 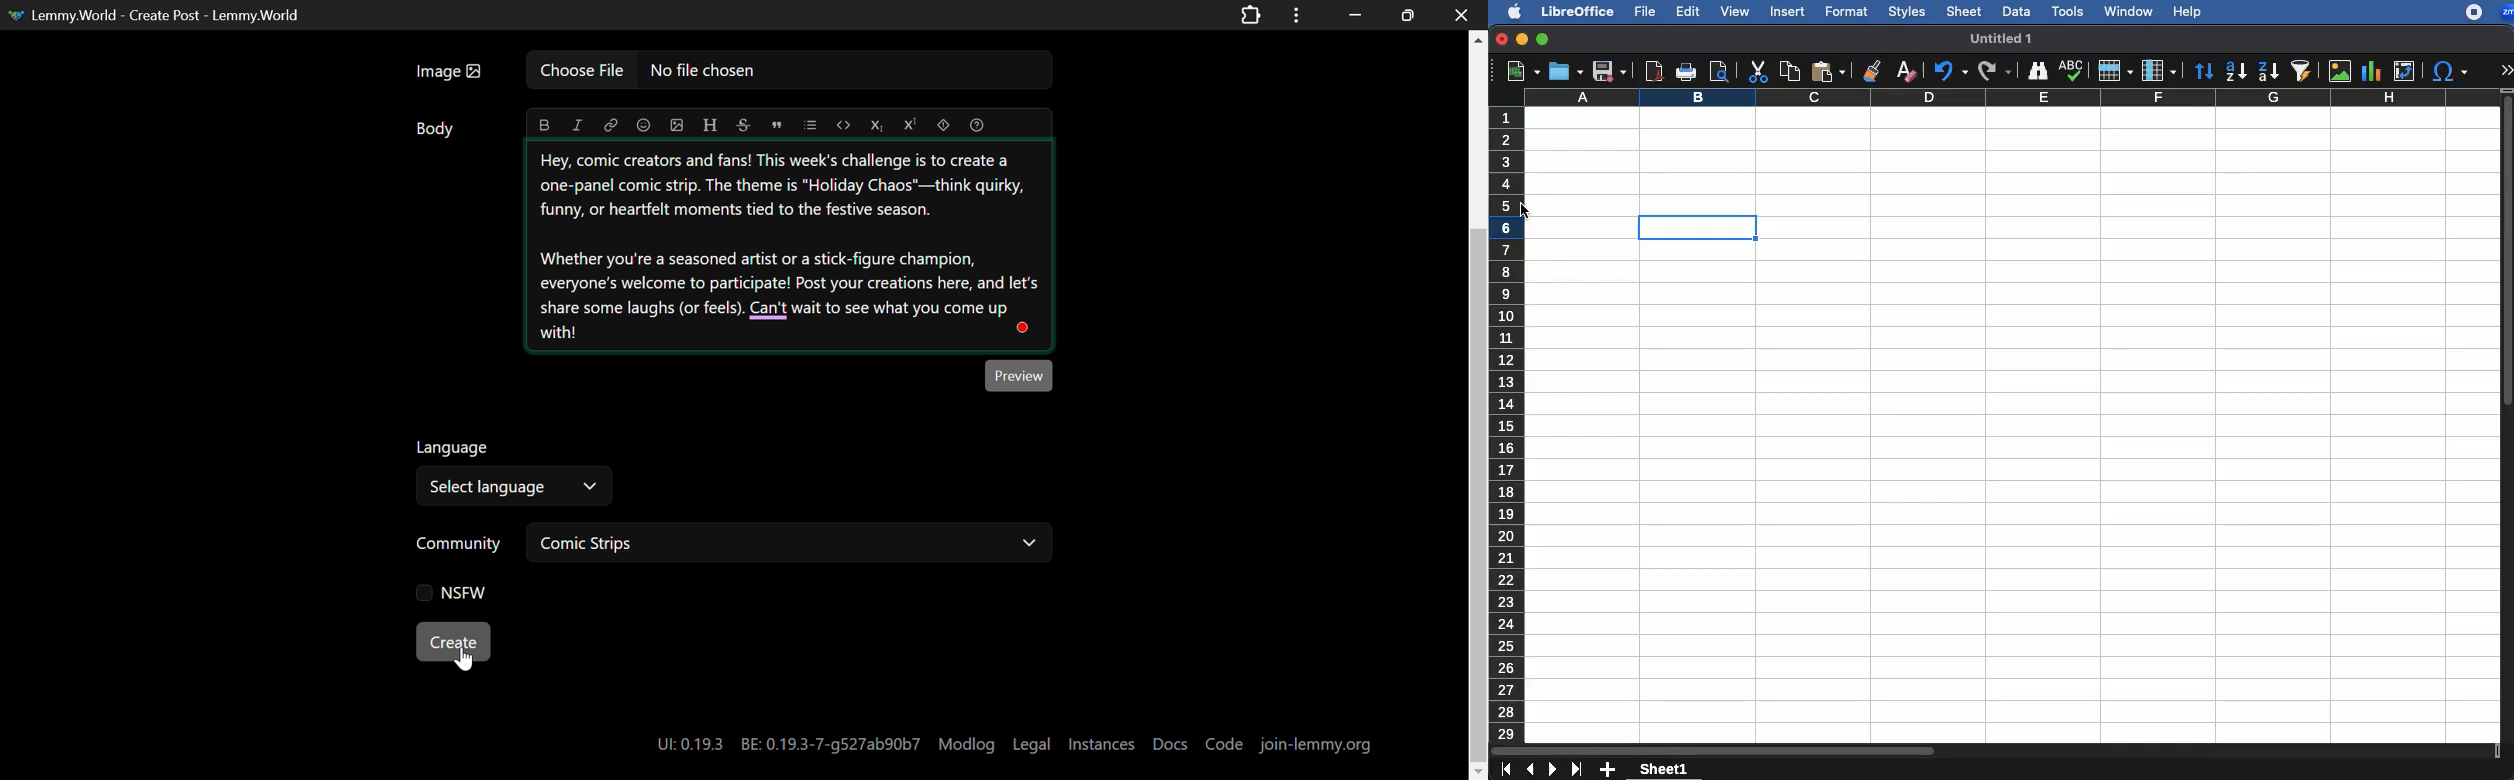 What do you see at coordinates (1734, 12) in the screenshot?
I see `view` at bounding box center [1734, 12].